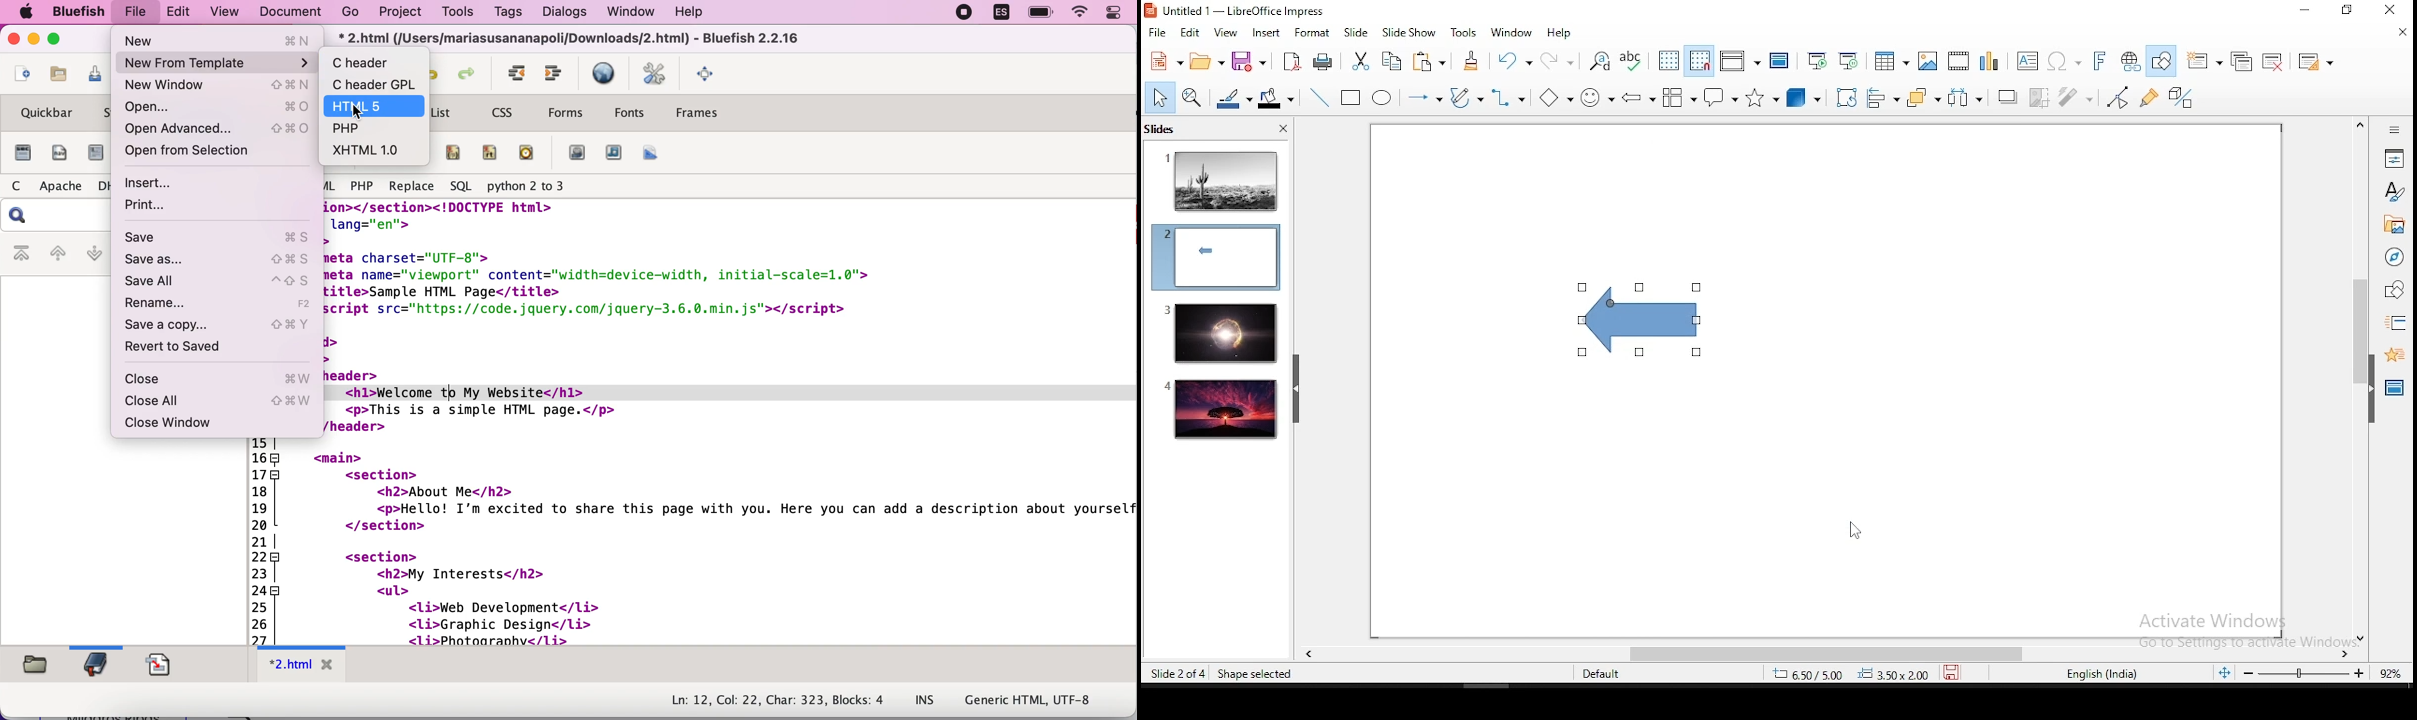  What do you see at coordinates (1222, 180) in the screenshot?
I see `slide 1` at bounding box center [1222, 180].